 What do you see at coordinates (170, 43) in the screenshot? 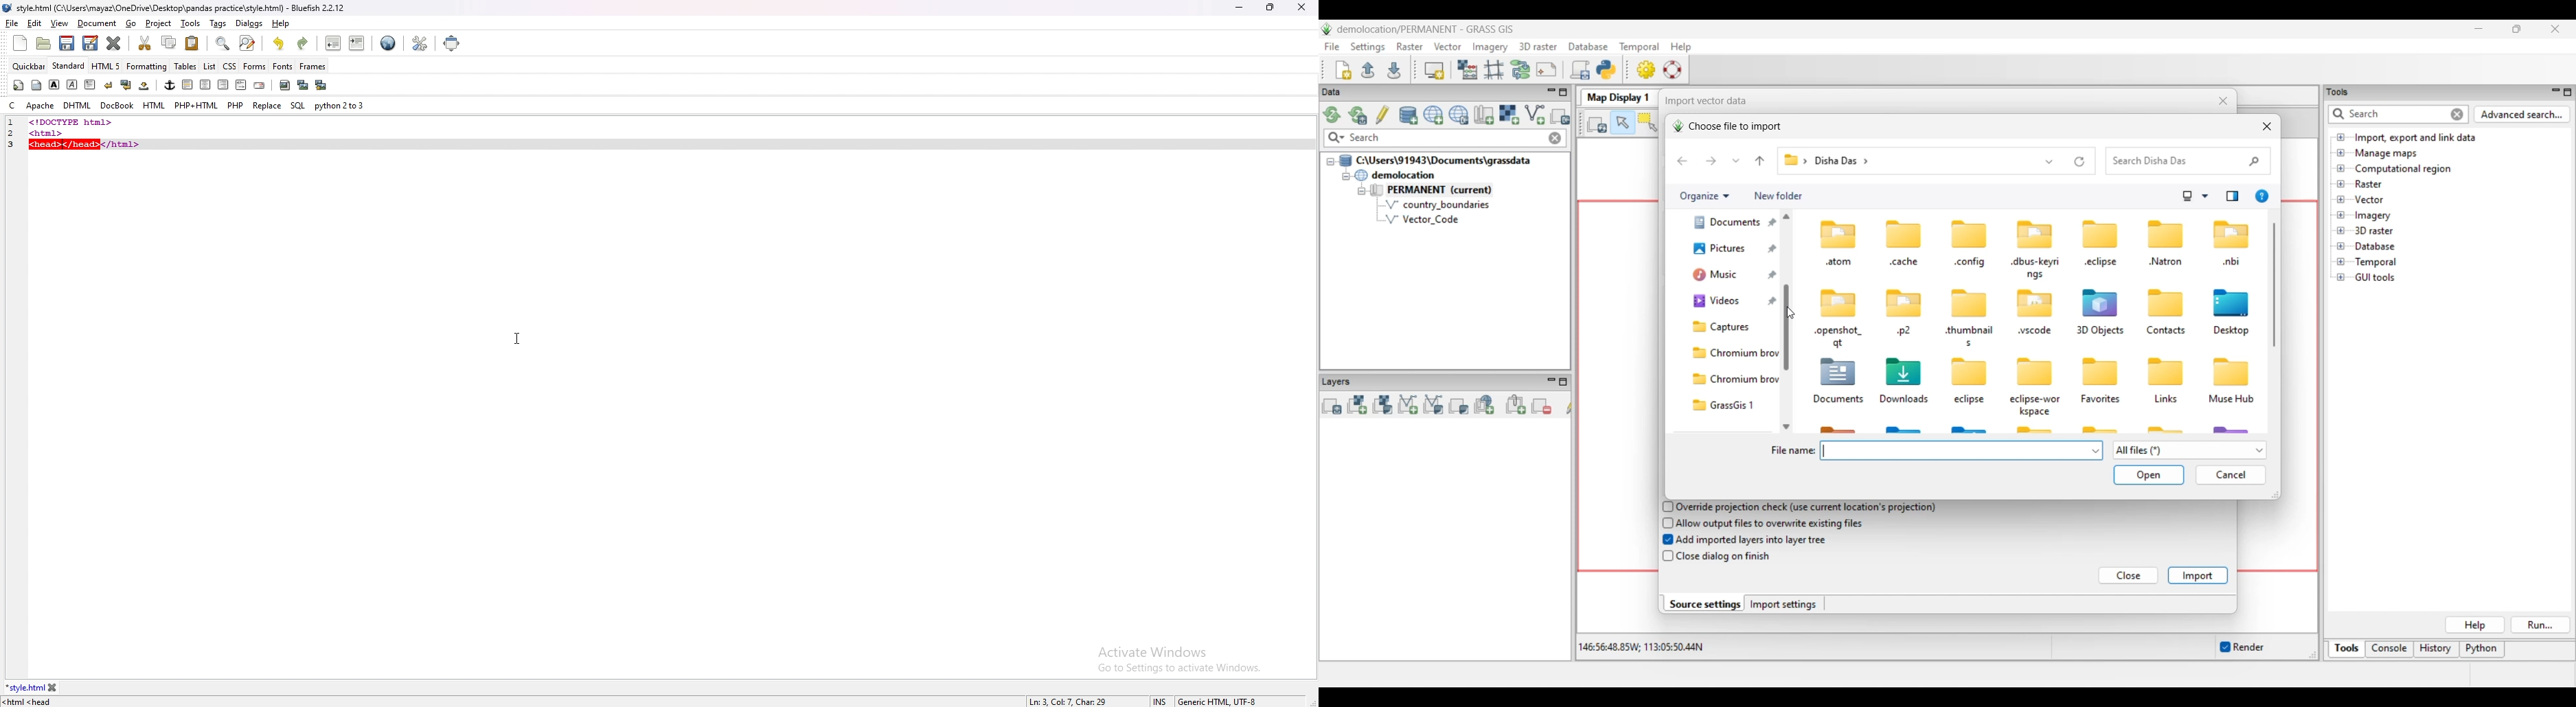
I see `copy` at bounding box center [170, 43].